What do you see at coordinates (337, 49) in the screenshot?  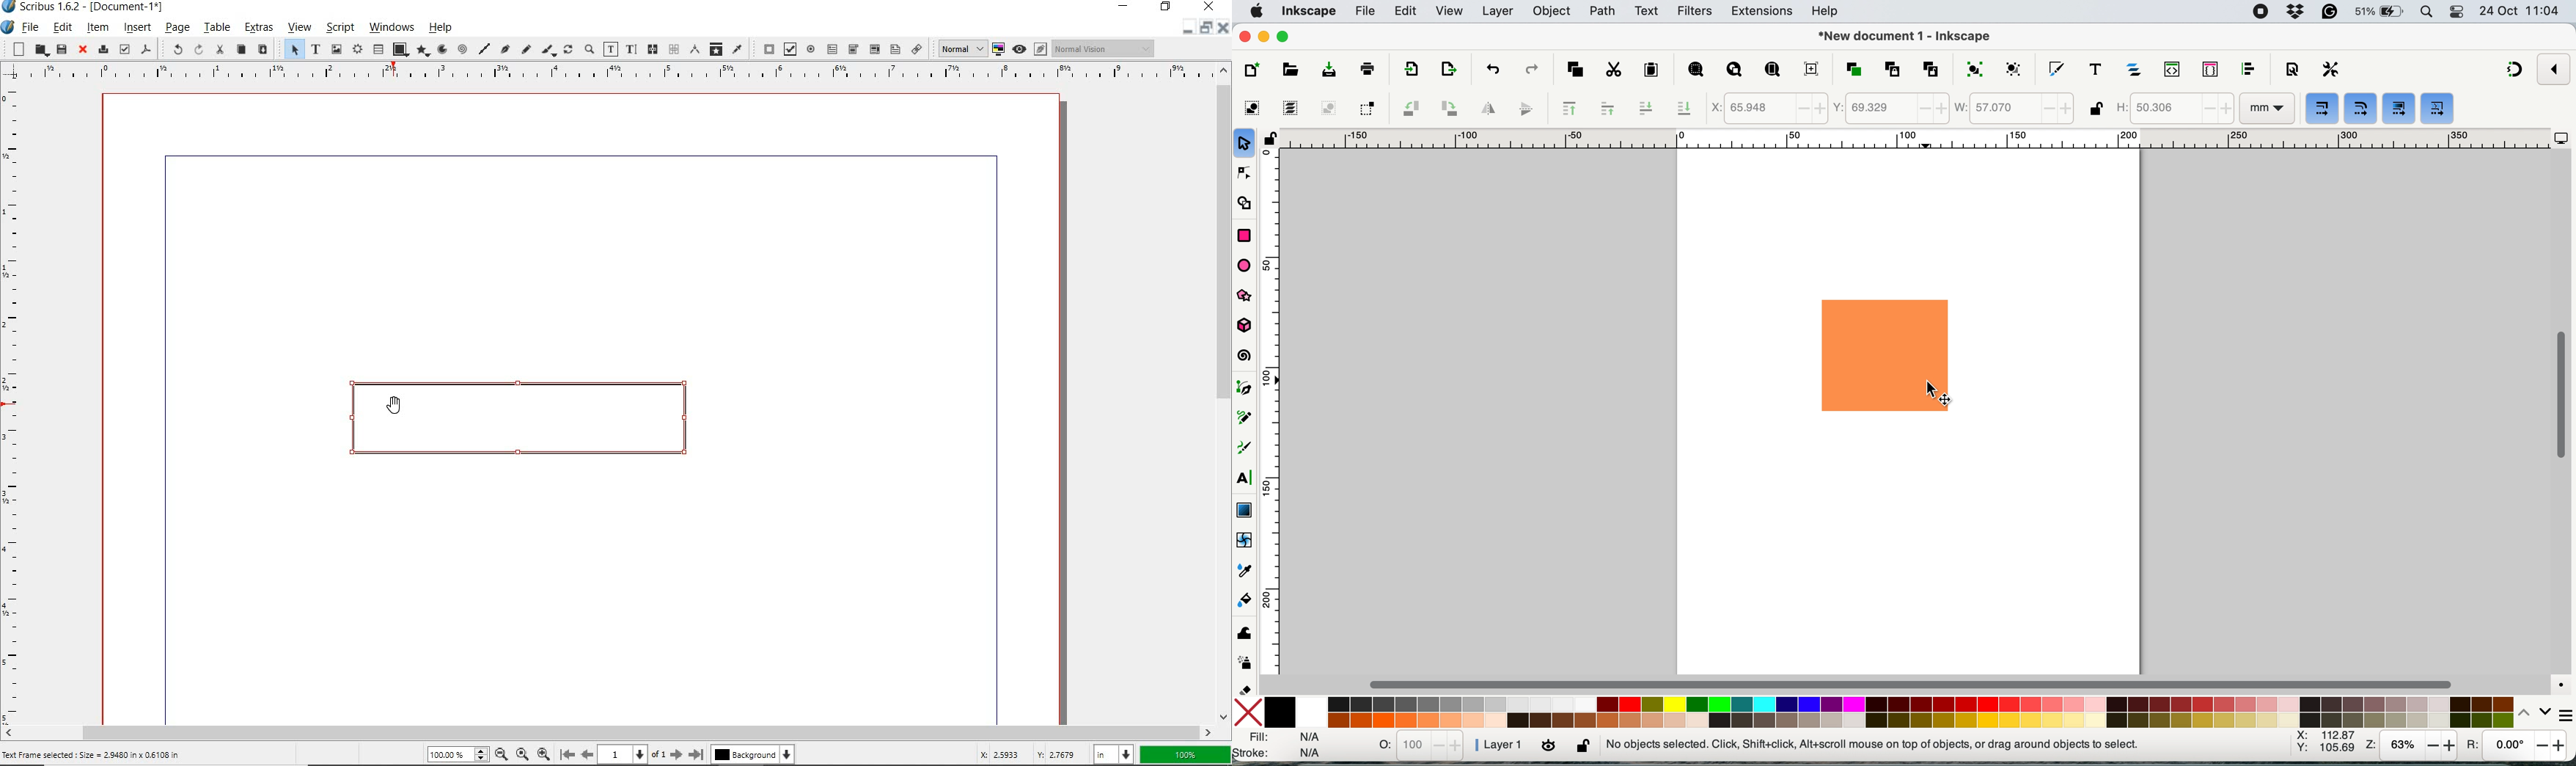 I see `image frame` at bounding box center [337, 49].